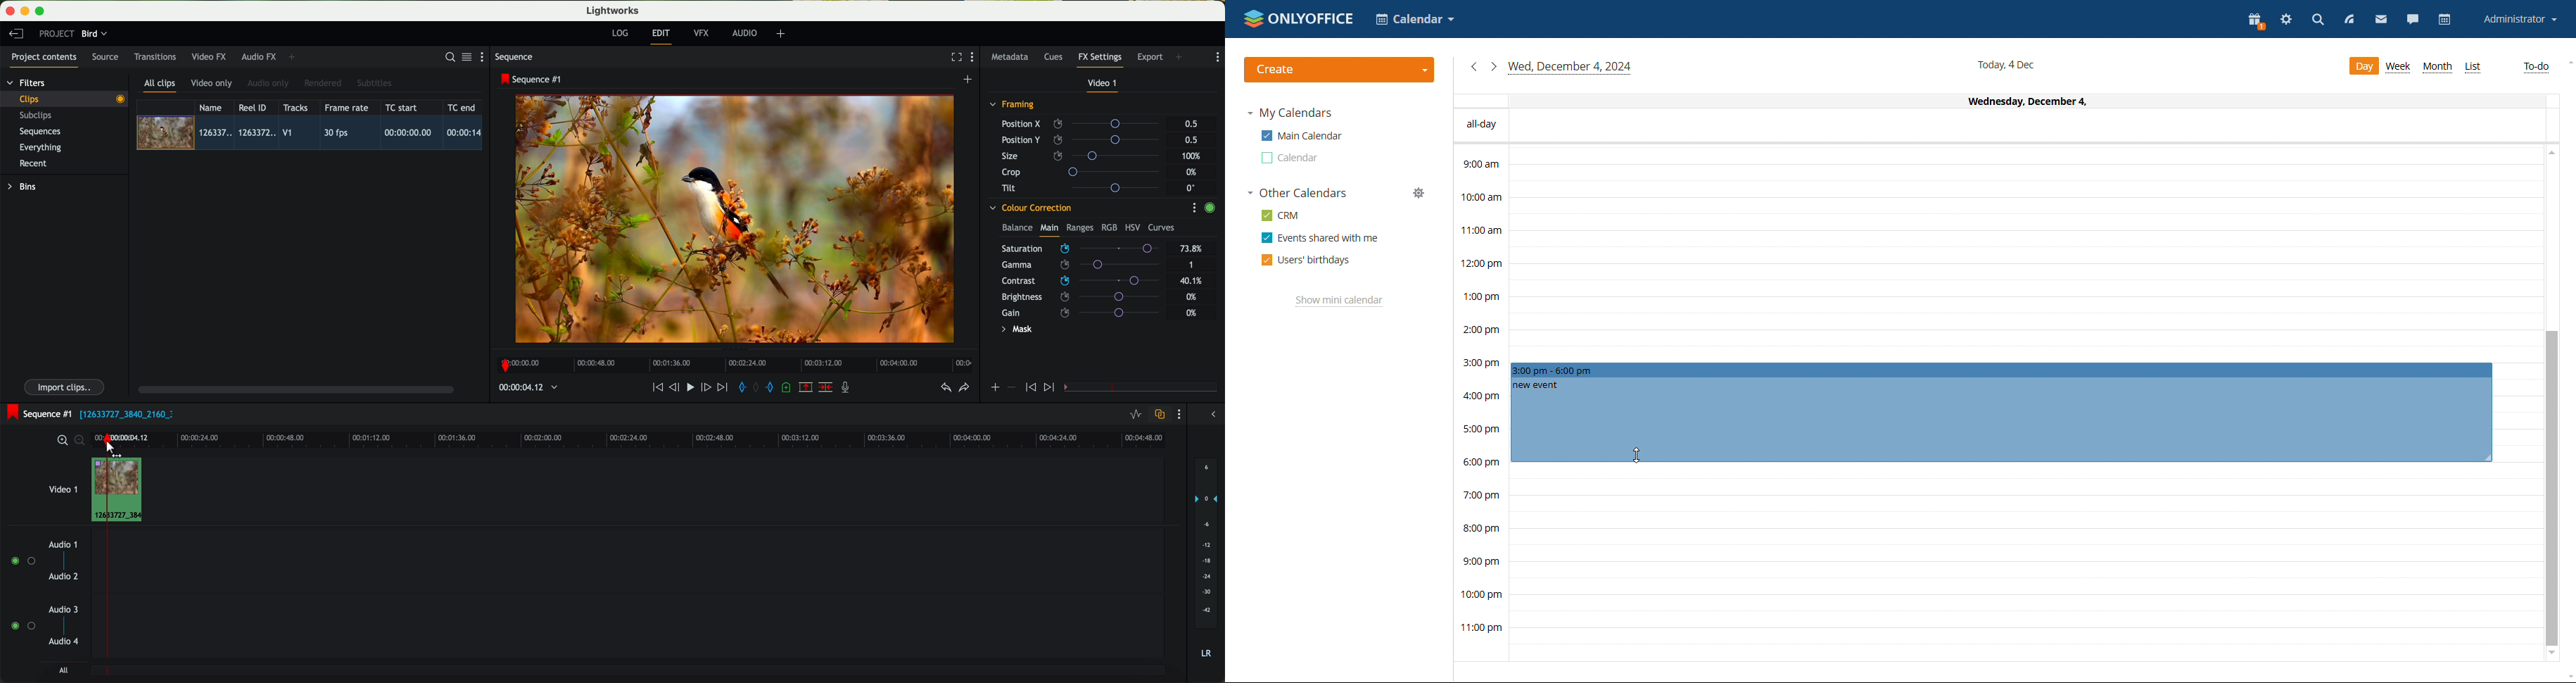  Describe the element at coordinates (1081, 282) in the screenshot. I see `click on contrast` at that location.